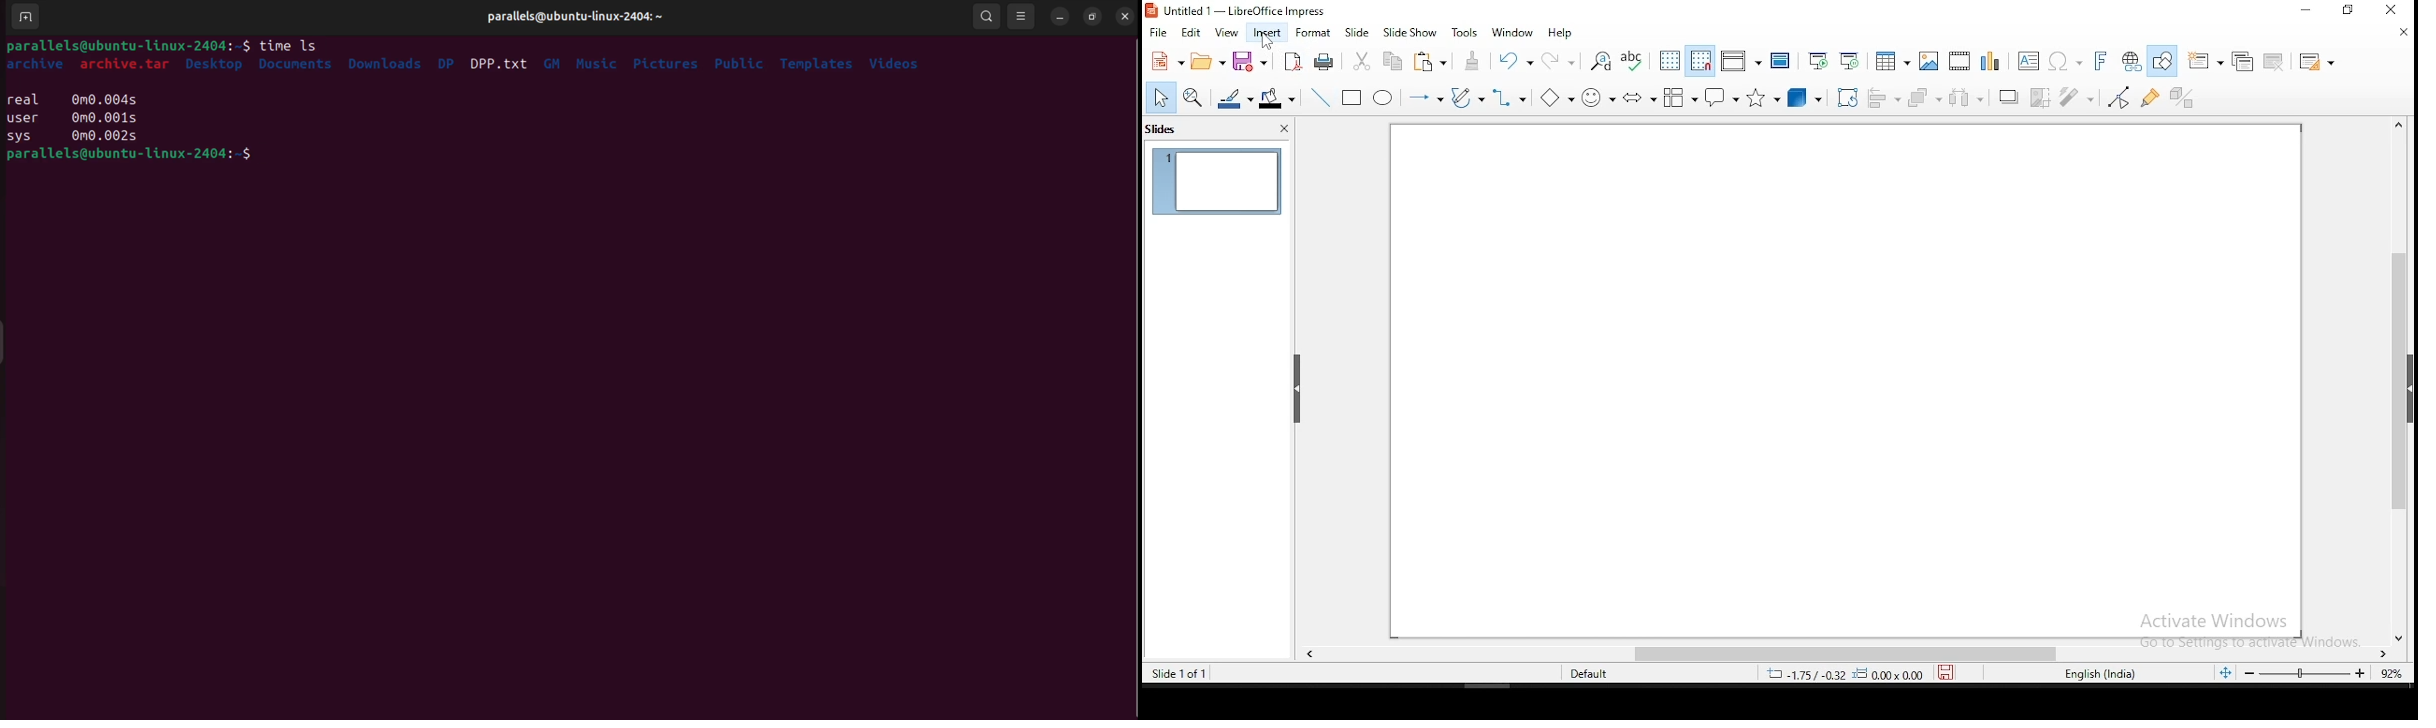 This screenshot has height=728, width=2436. I want to click on english (india), so click(2109, 675).